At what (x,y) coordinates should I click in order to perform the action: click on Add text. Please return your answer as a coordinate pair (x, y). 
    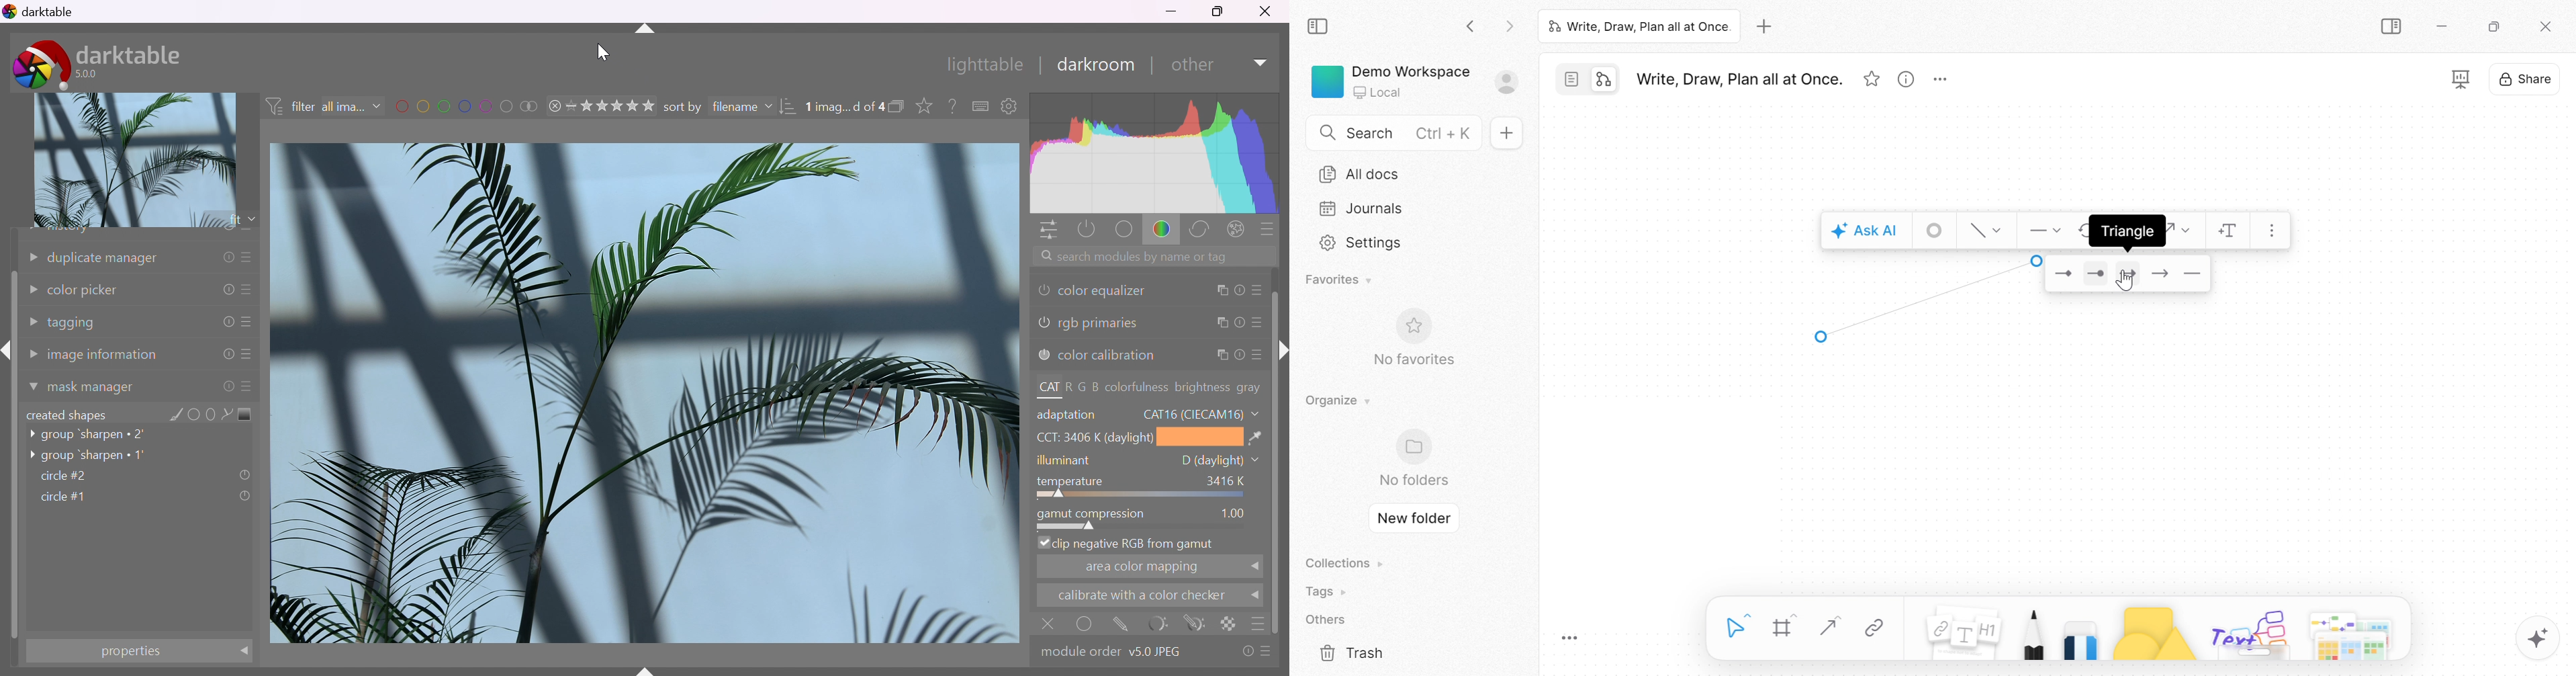
    Looking at the image, I should click on (2230, 233).